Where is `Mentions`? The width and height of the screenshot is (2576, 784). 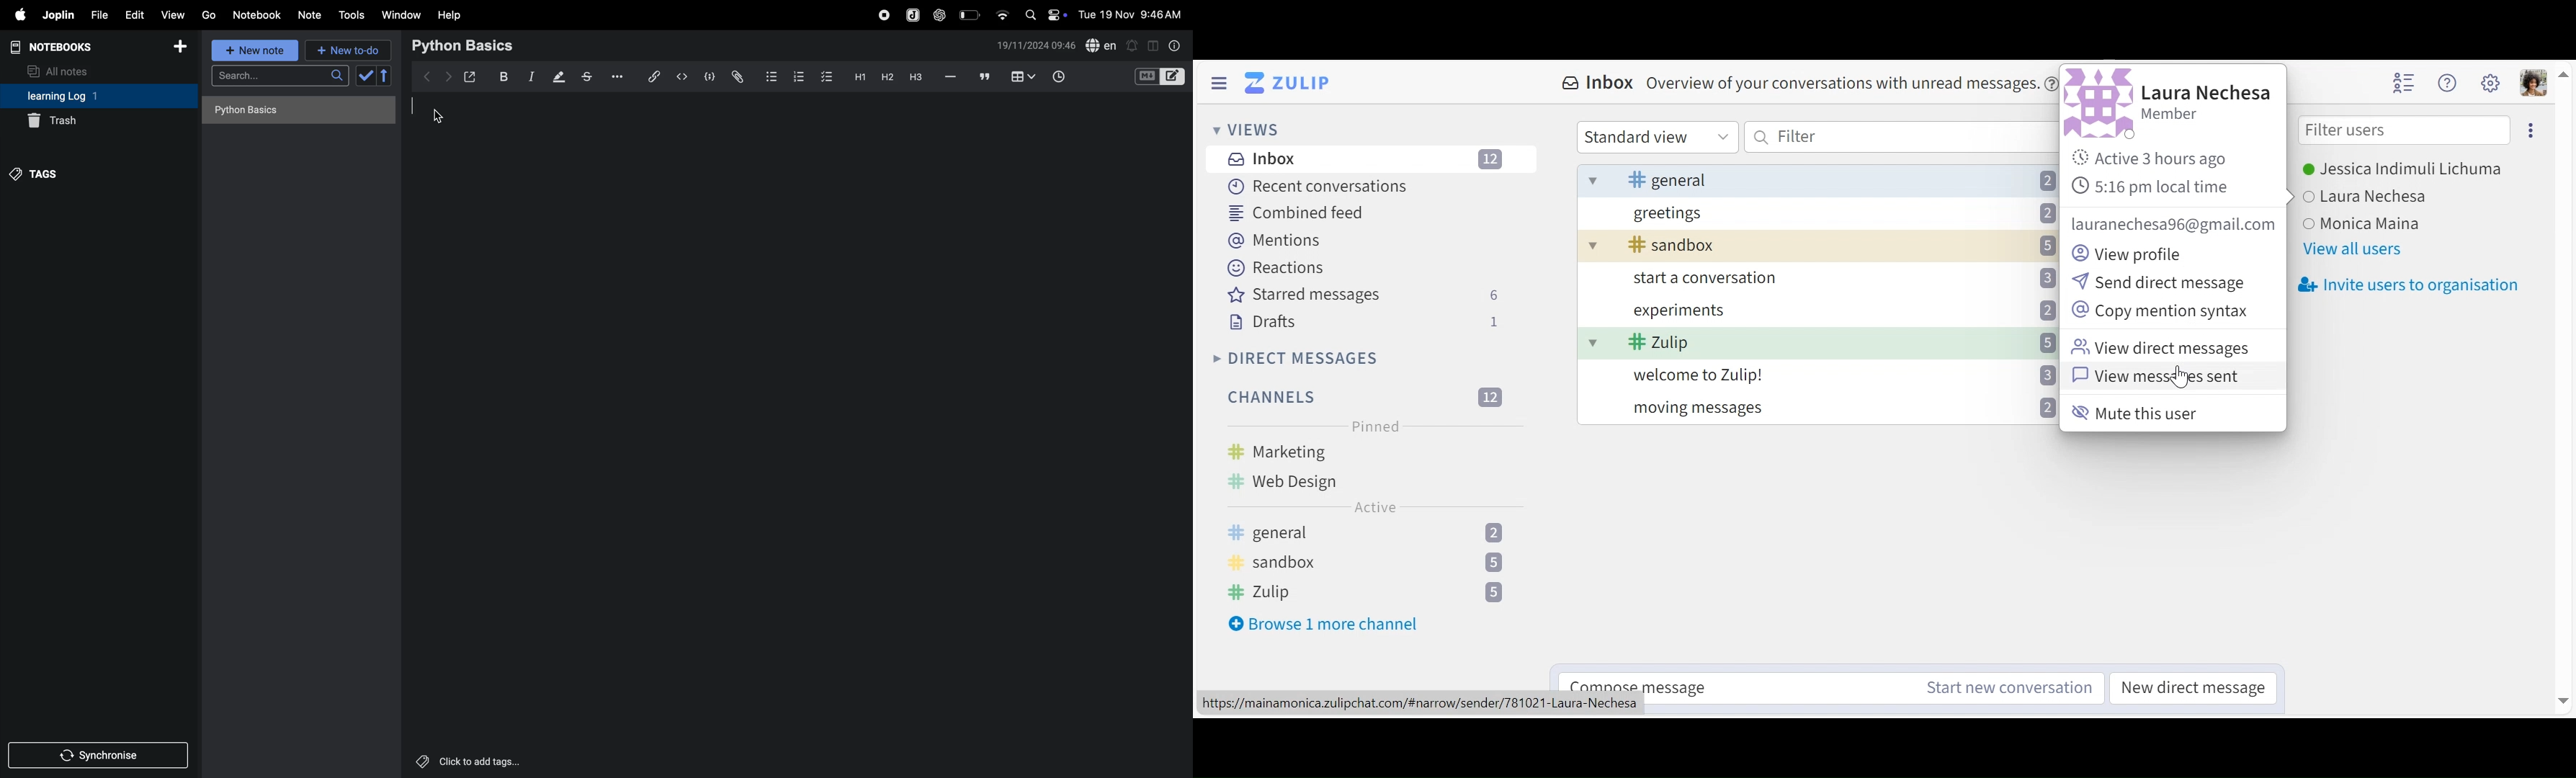
Mentions is located at coordinates (1276, 241).